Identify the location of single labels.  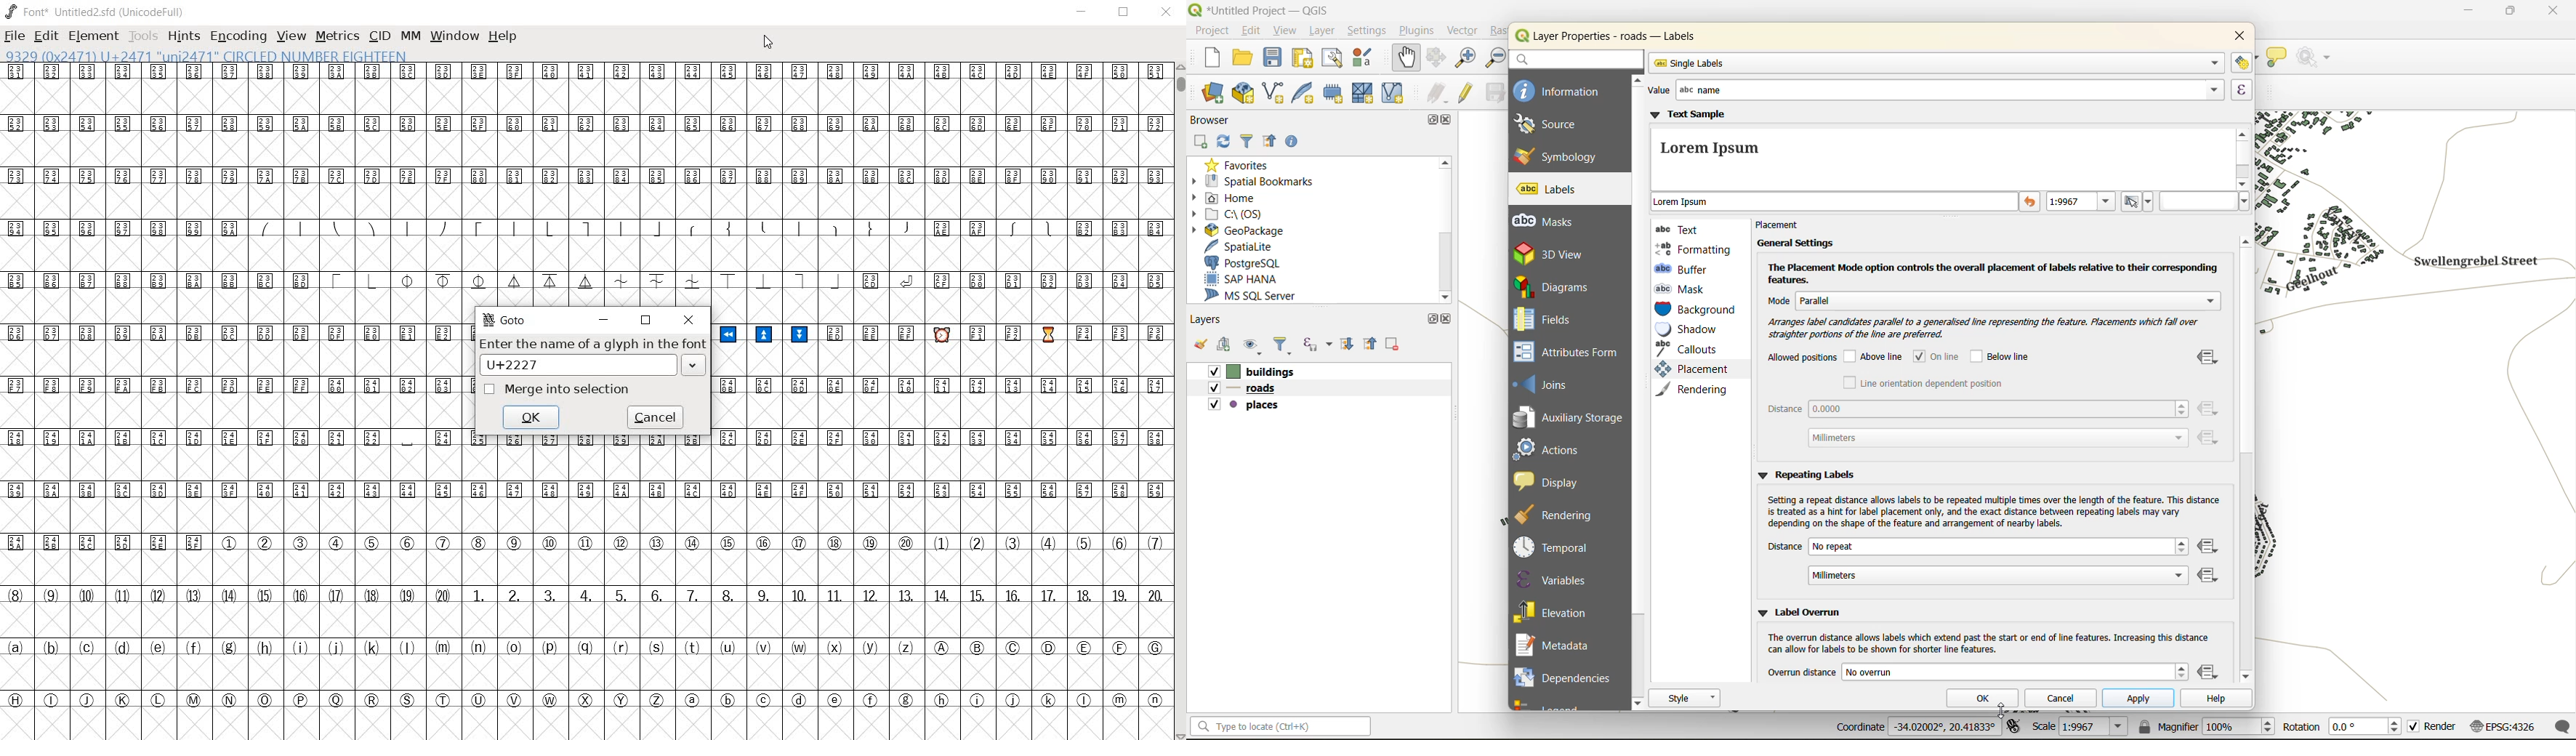
(1936, 63).